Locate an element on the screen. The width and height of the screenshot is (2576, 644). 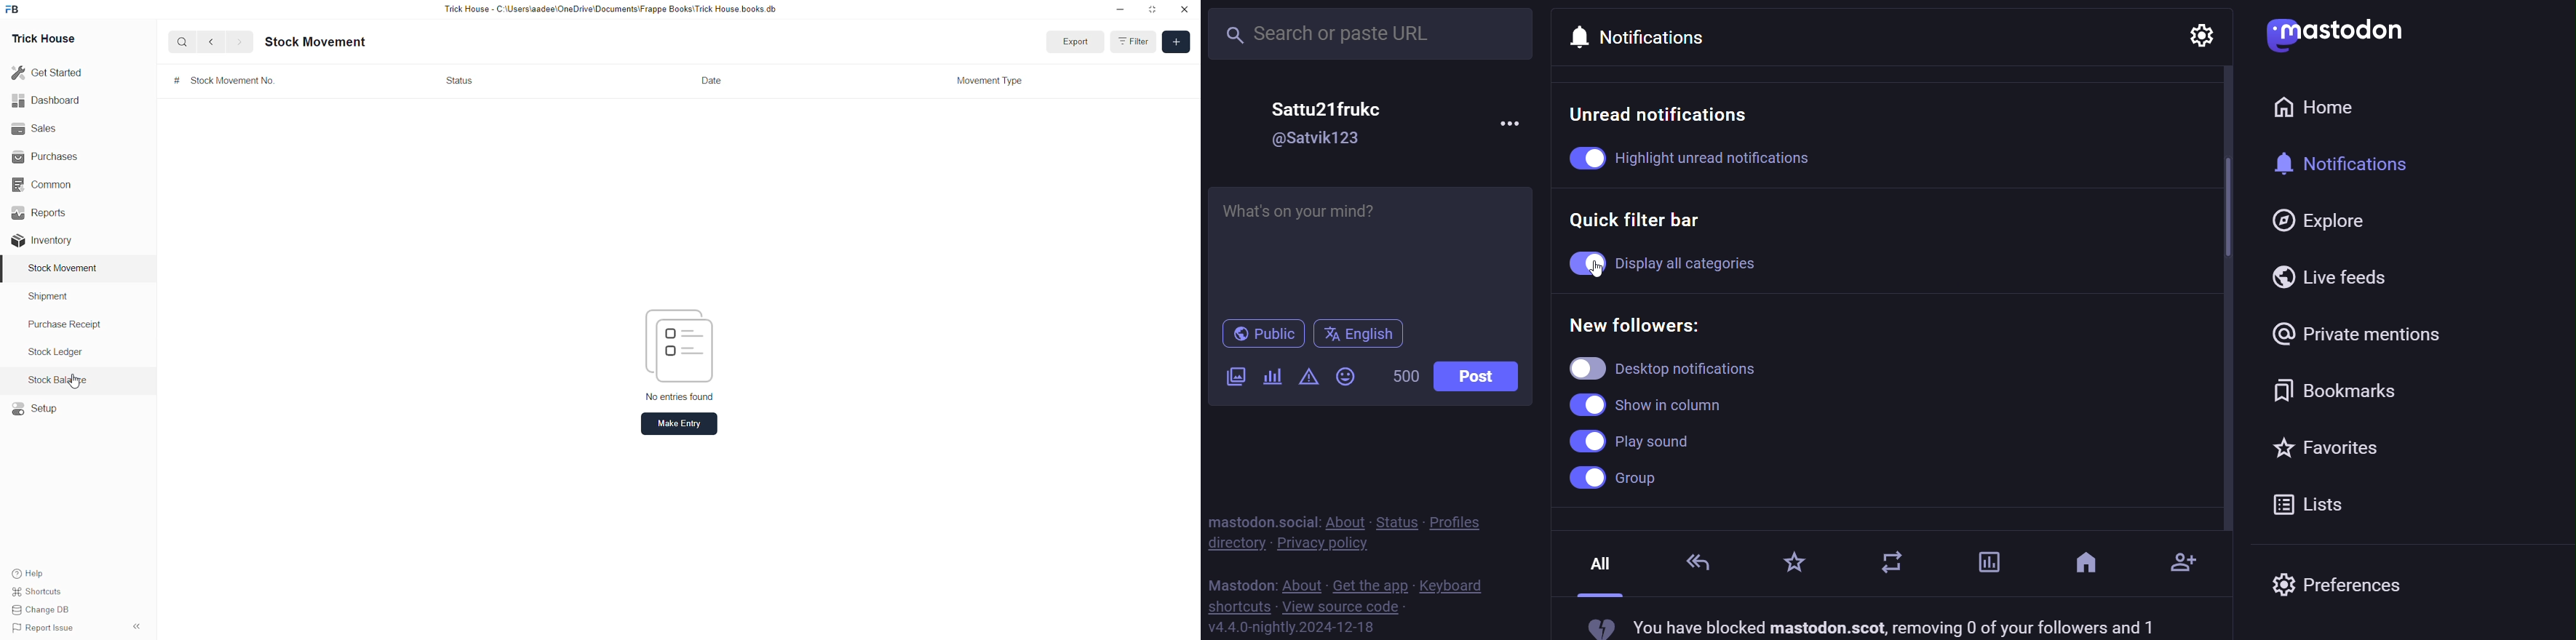
Export is located at coordinates (1068, 43).